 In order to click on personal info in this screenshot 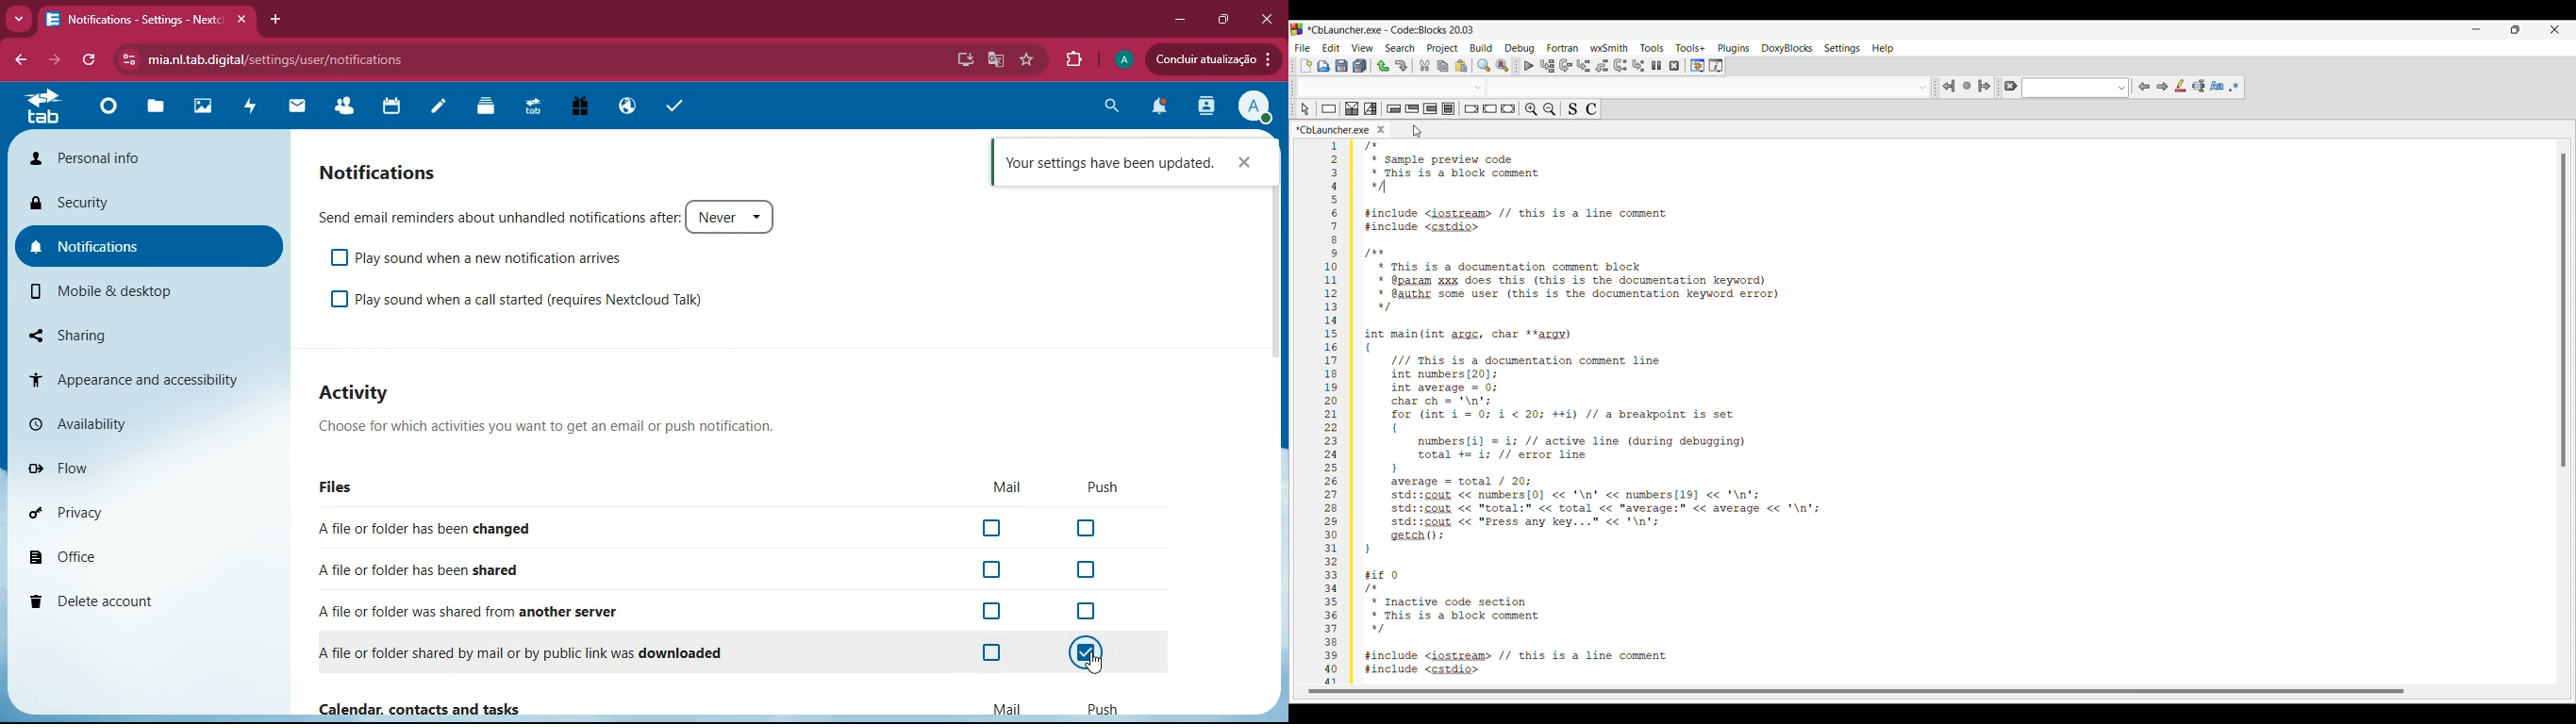, I will do `click(149, 154)`.